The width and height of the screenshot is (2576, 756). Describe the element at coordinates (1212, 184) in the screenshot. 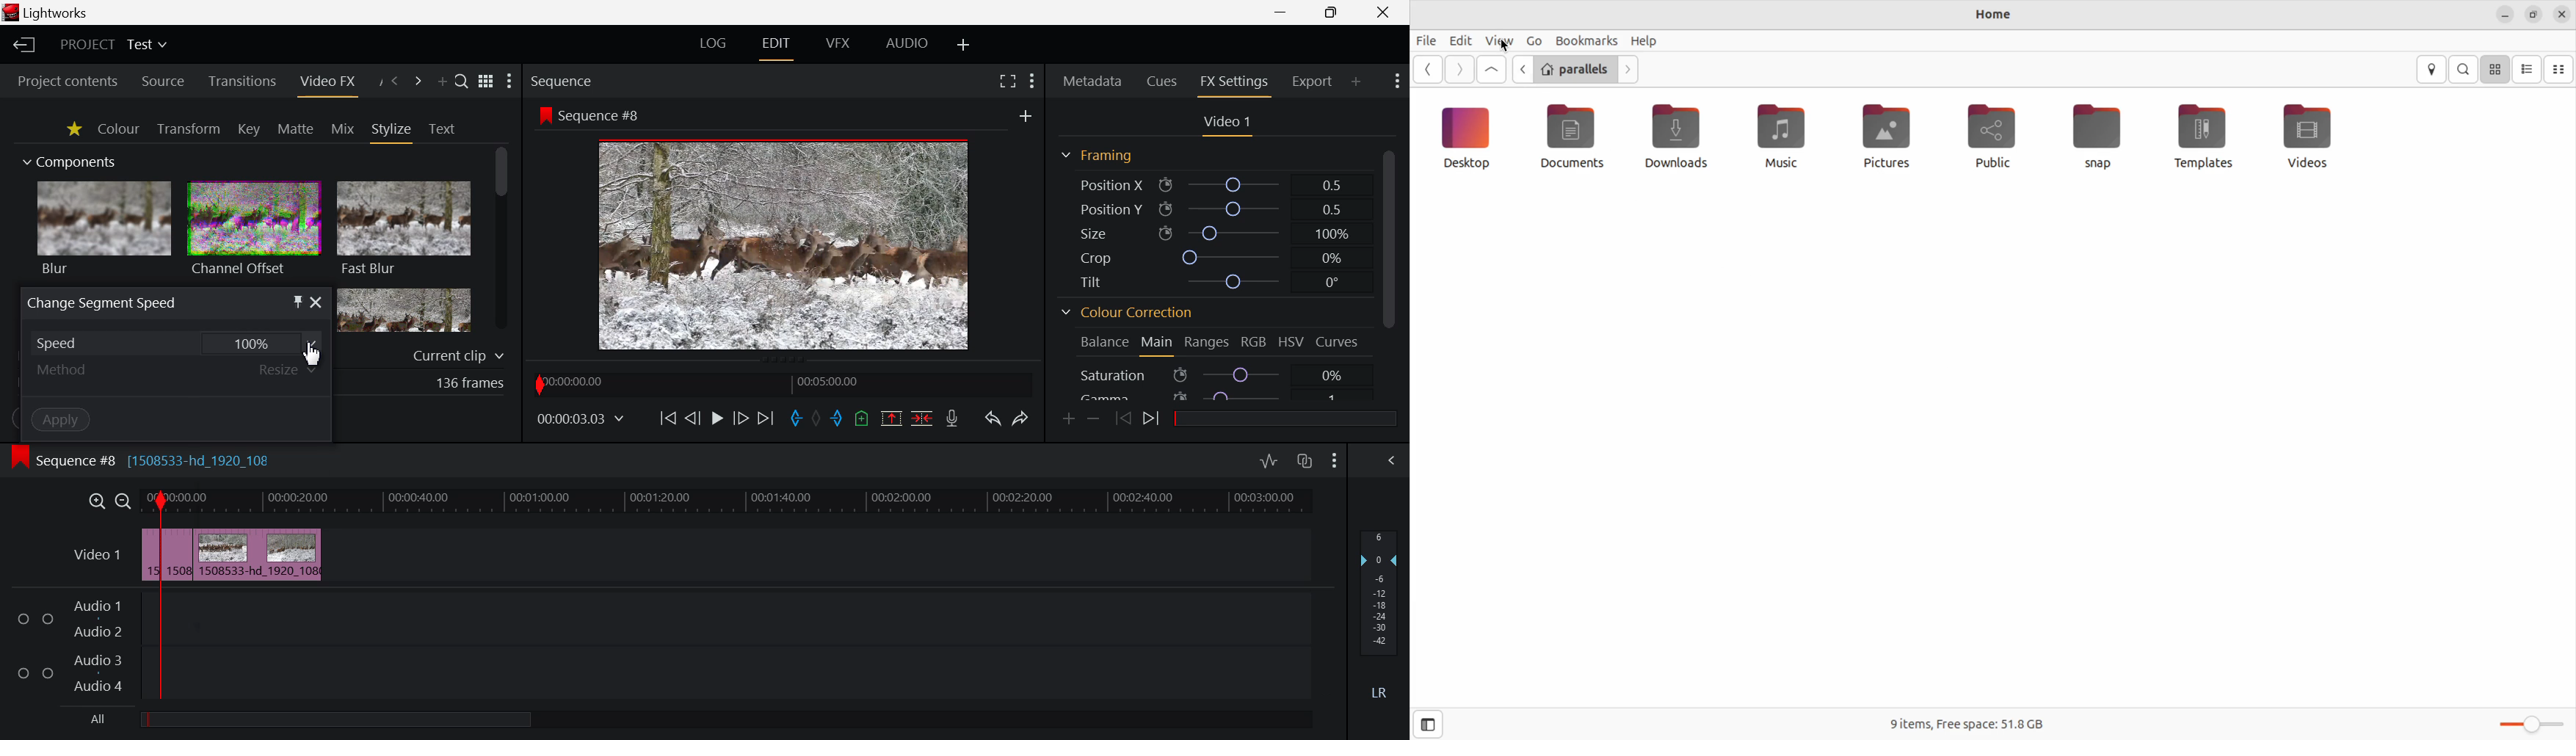

I see `Position X` at that location.